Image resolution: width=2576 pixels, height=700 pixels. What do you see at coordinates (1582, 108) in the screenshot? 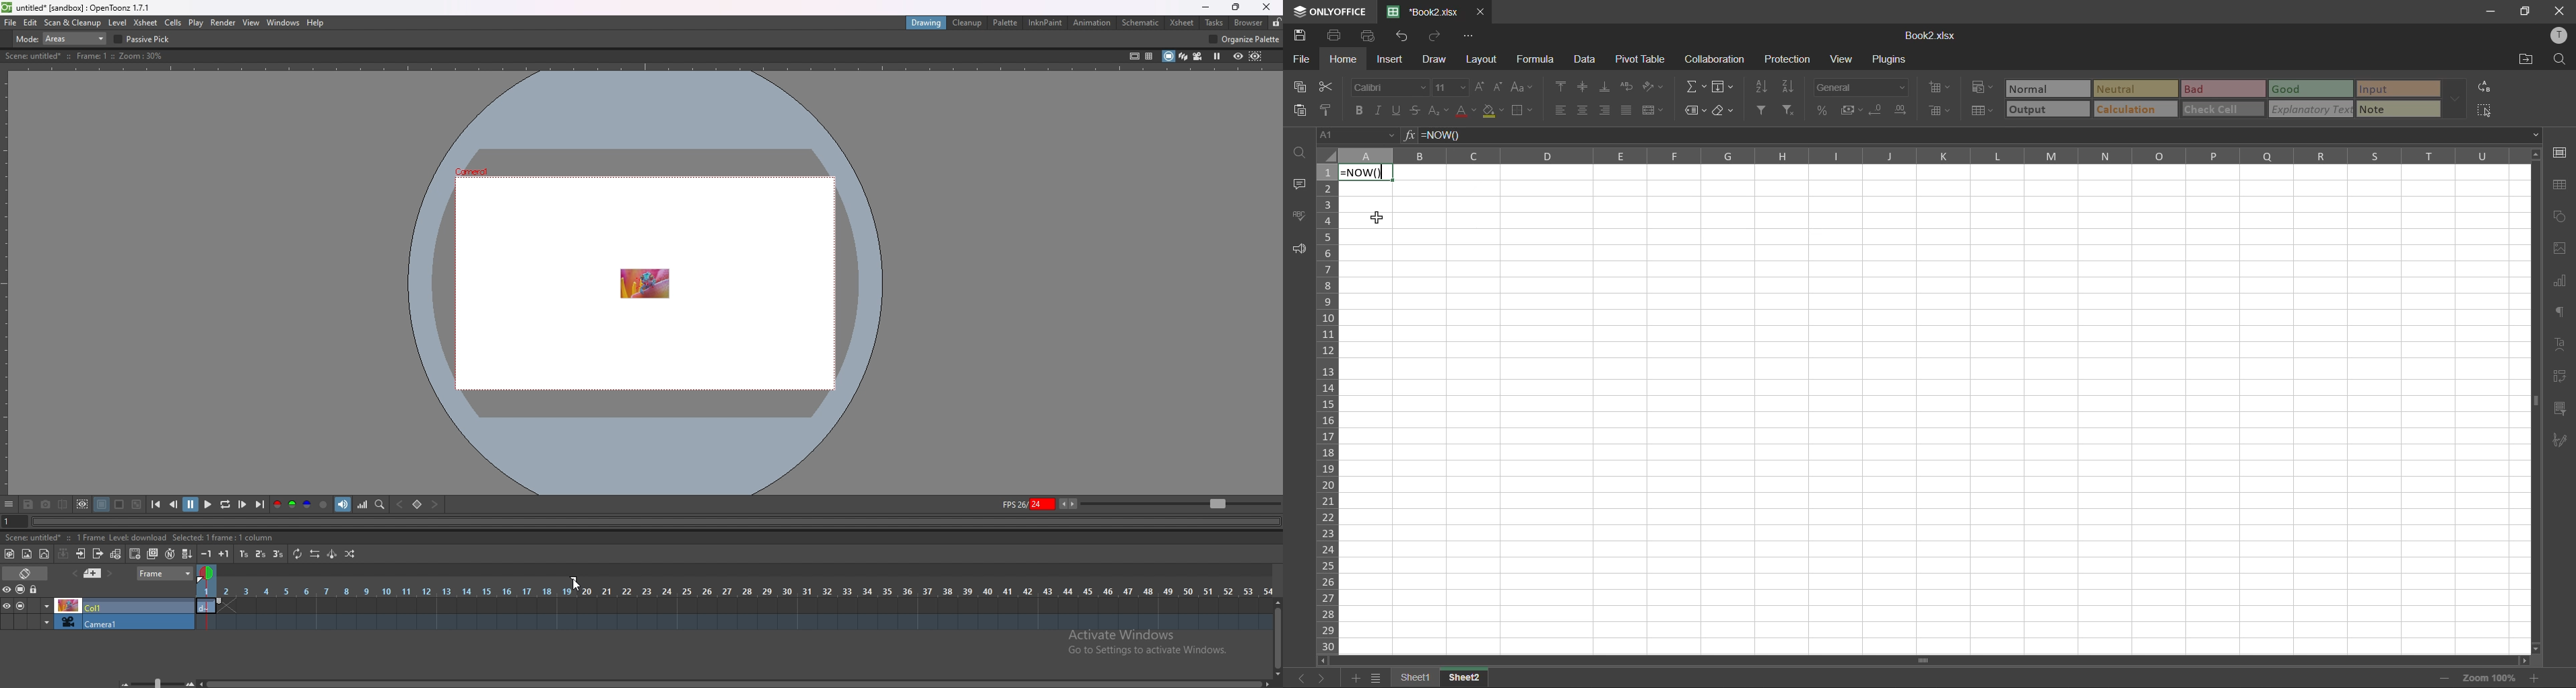
I see `align center` at bounding box center [1582, 108].